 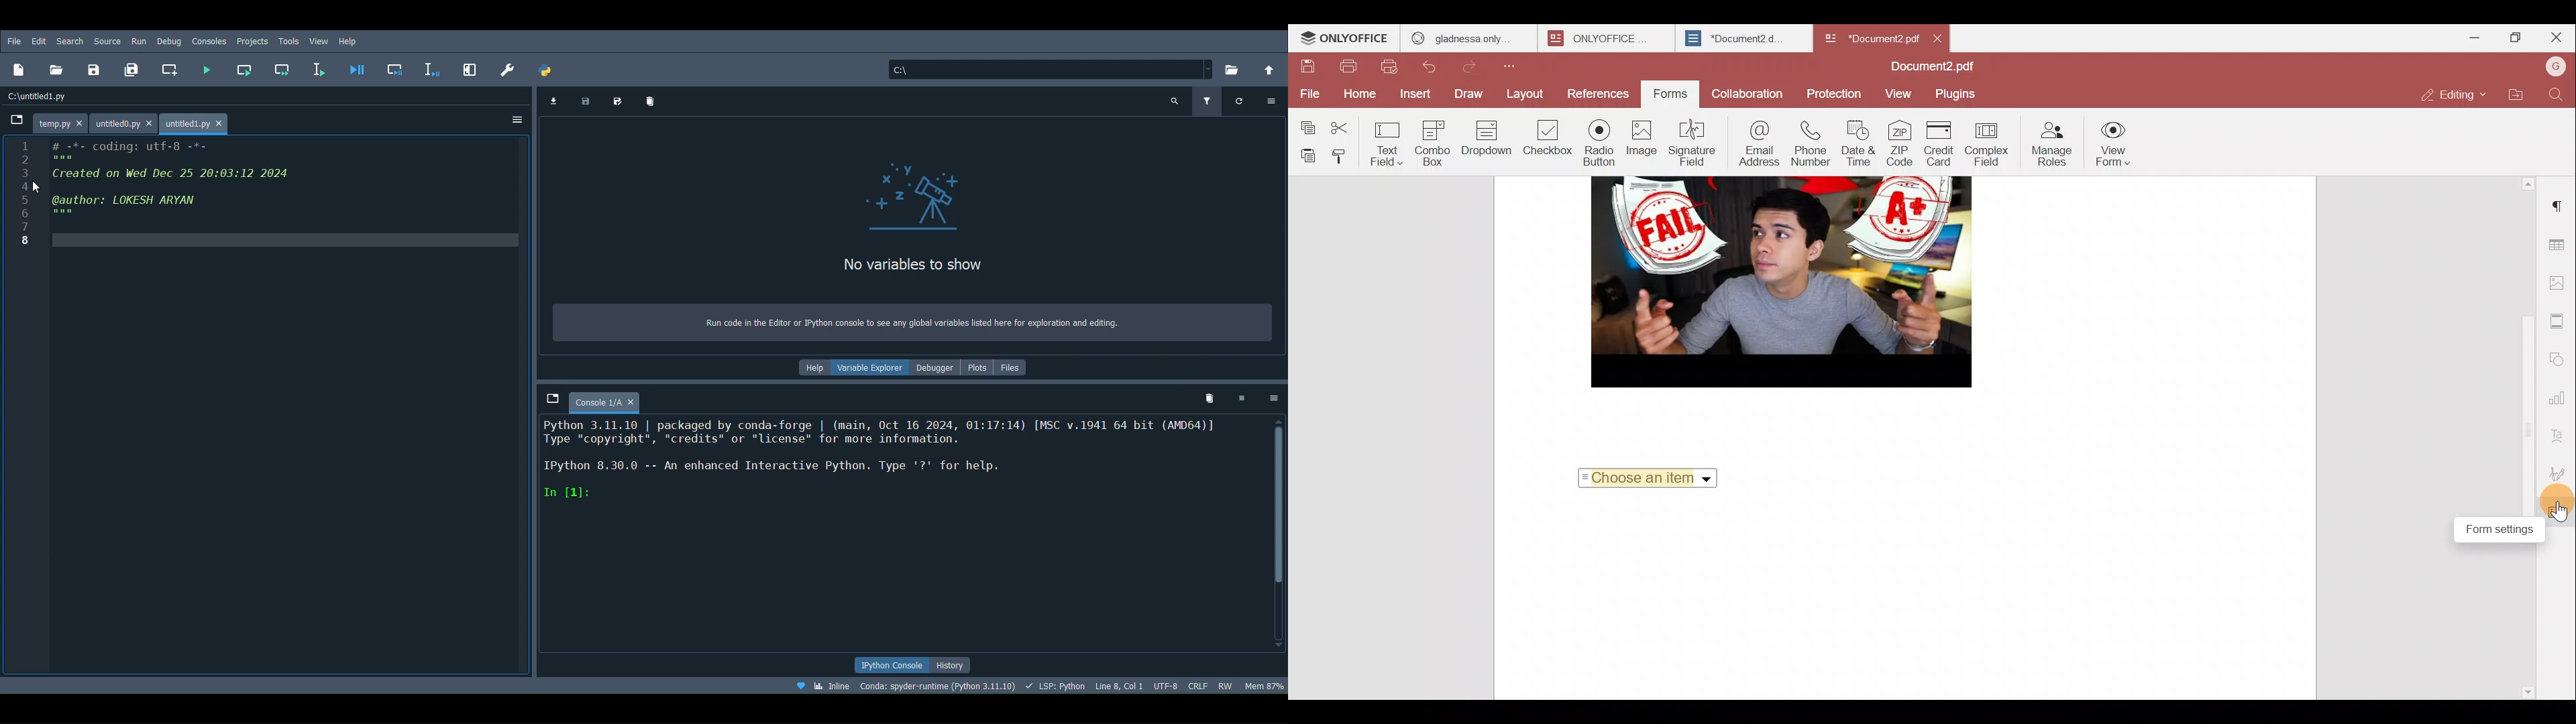 What do you see at coordinates (321, 40) in the screenshot?
I see `View` at bounding box center [321, 40].